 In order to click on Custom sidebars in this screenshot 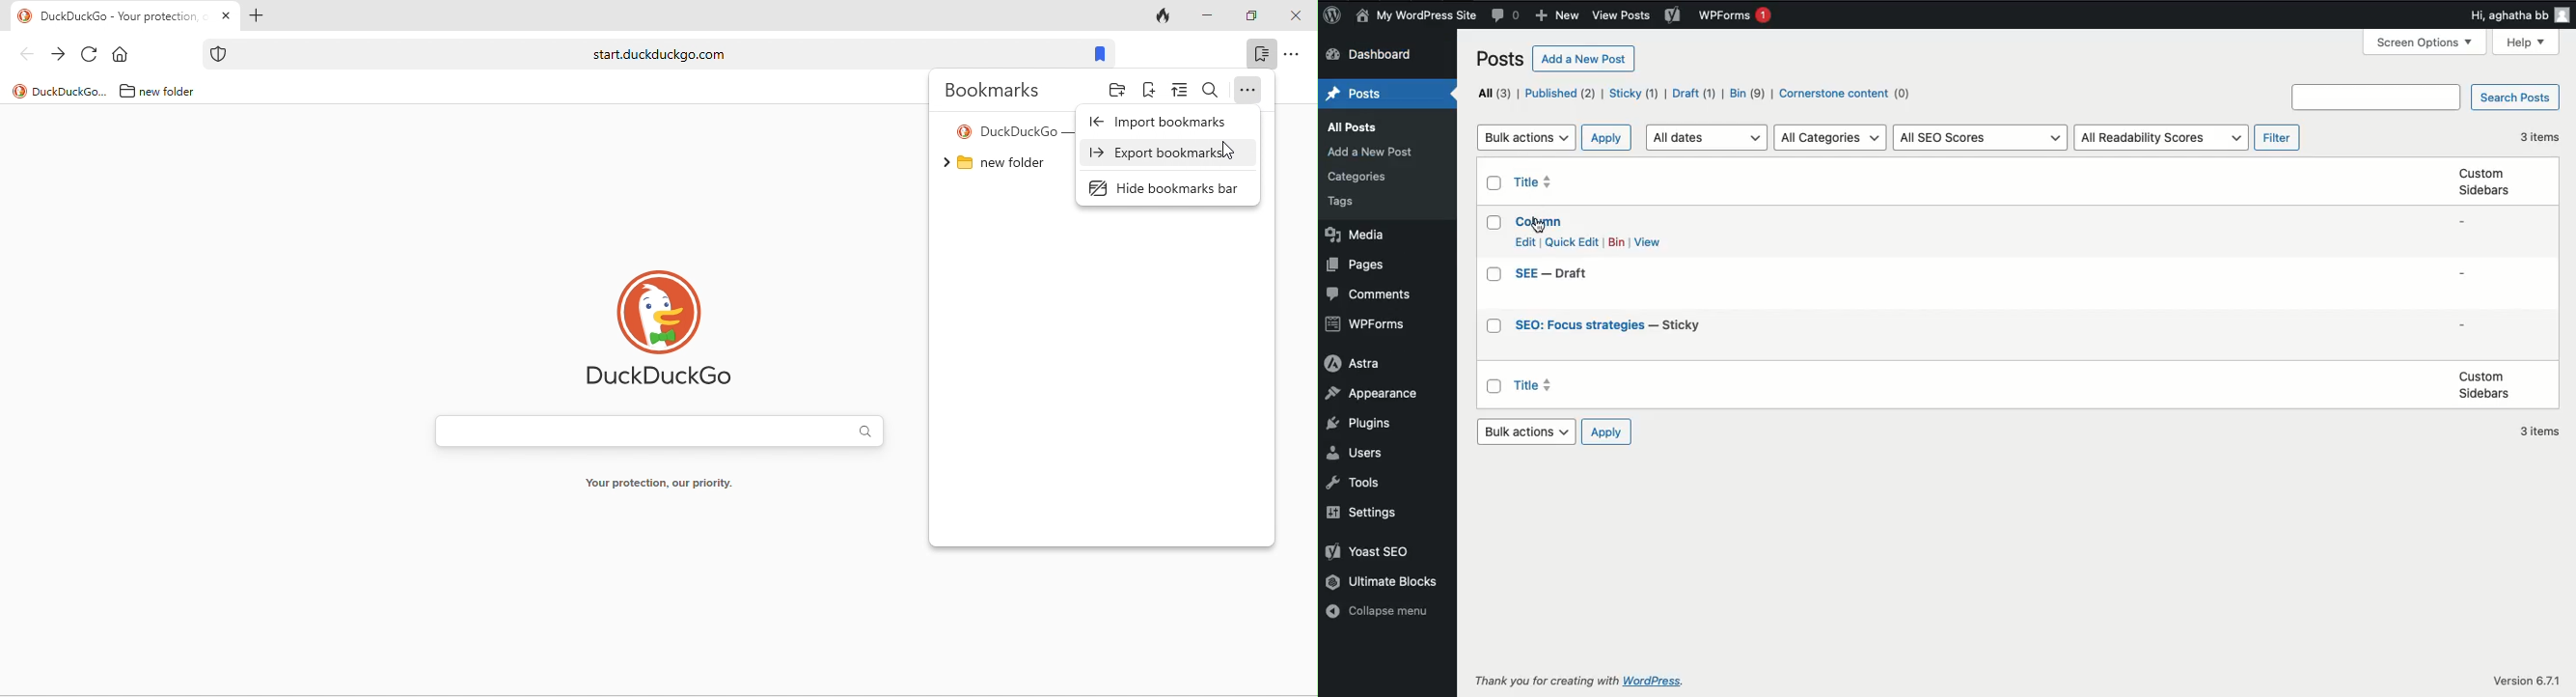, I will do `click(2486, 181)`.